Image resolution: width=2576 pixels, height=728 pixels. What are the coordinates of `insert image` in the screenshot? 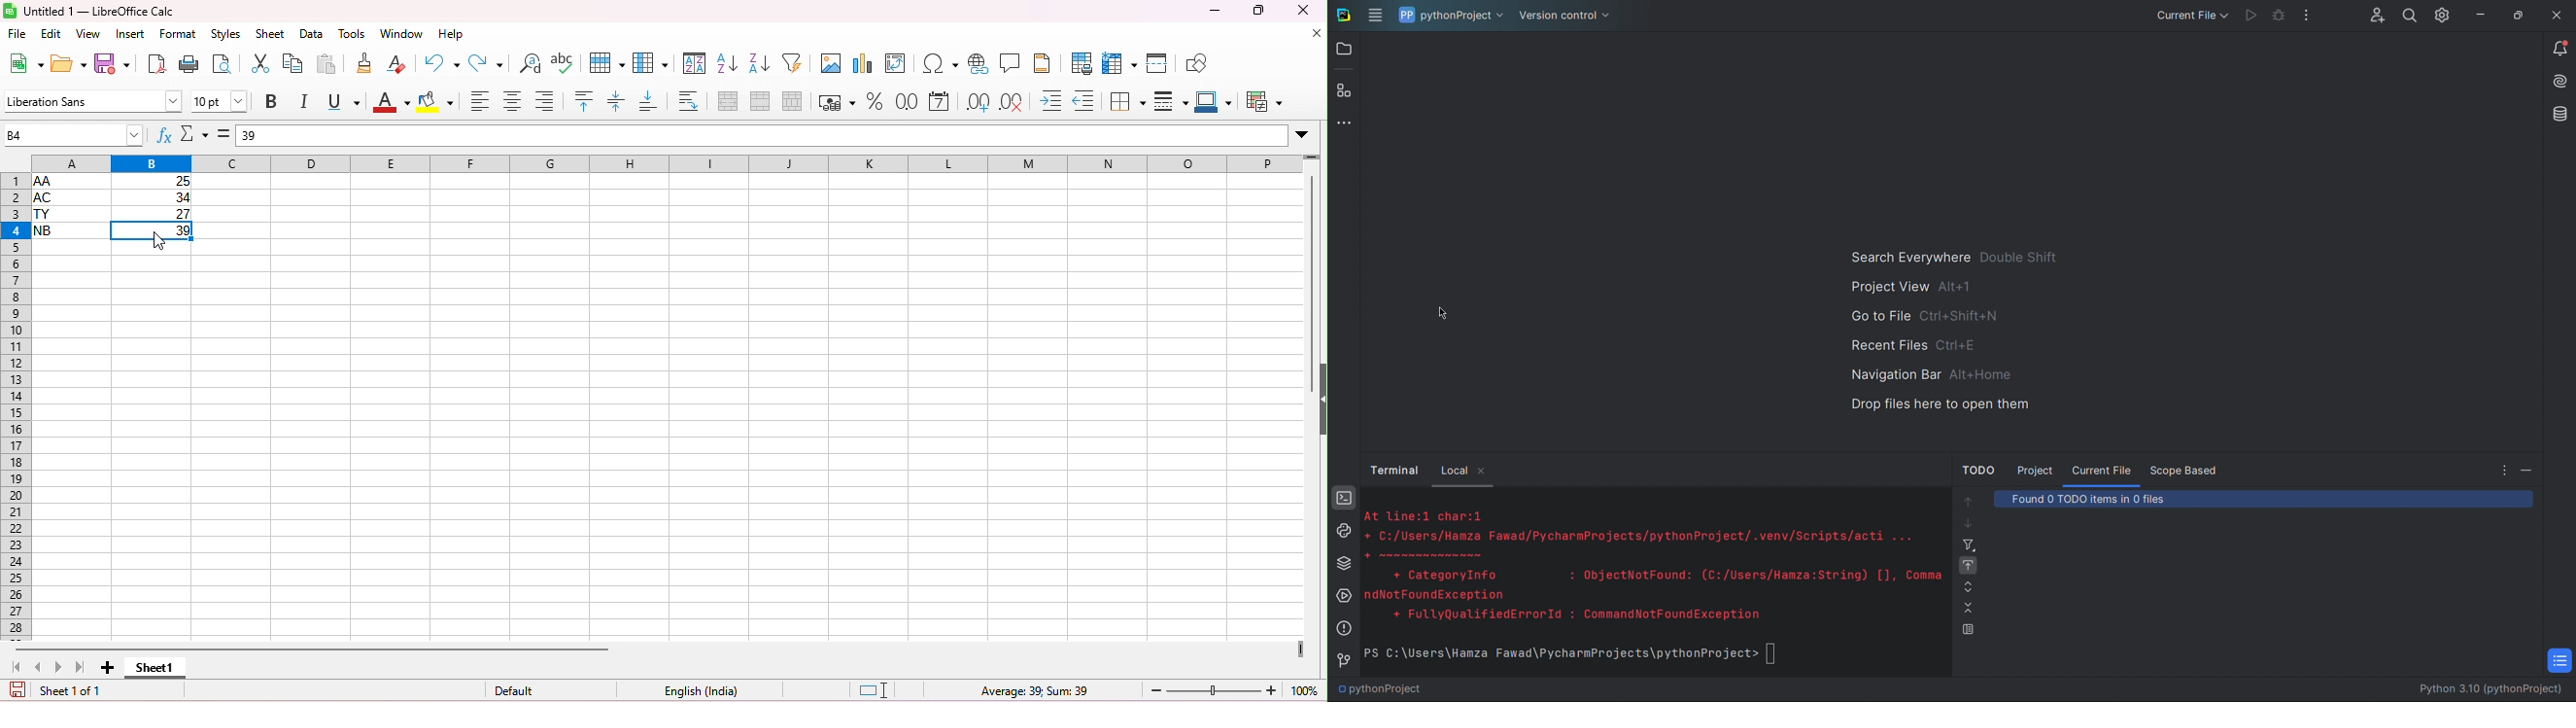 It's located at (831, 63).